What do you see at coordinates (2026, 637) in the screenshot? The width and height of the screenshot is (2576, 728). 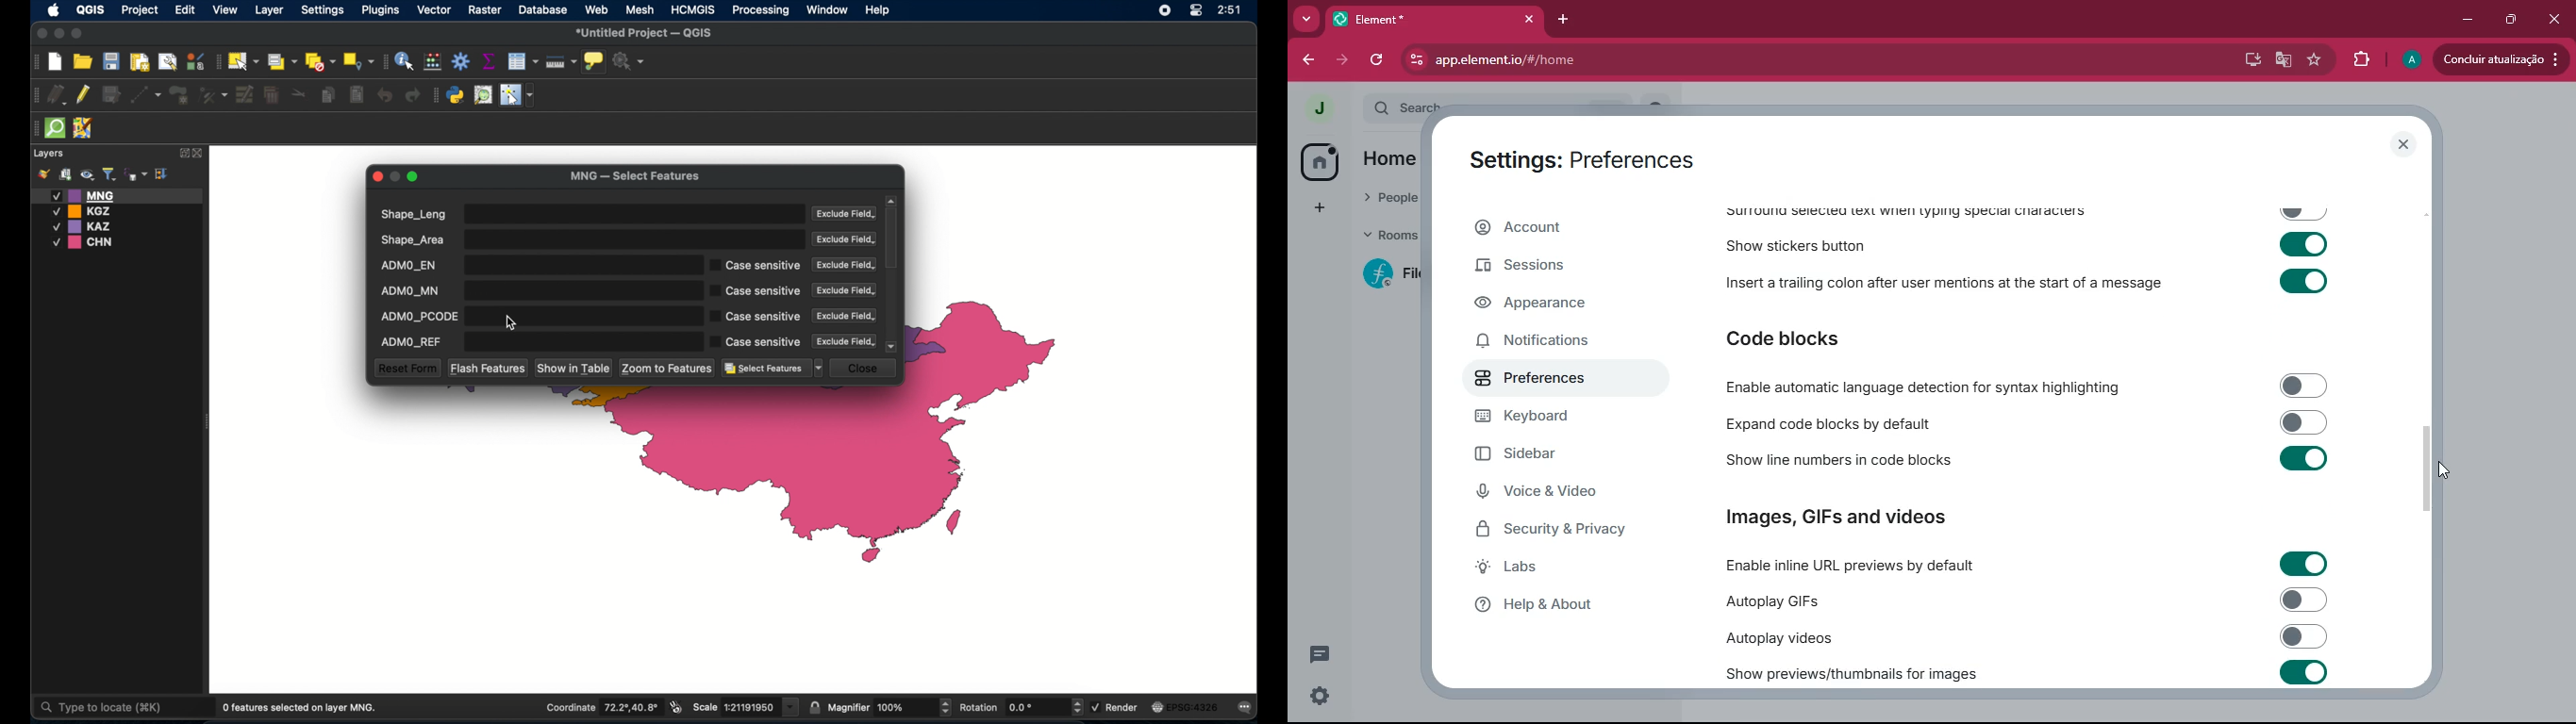 I see `Autoplay videos` at bounding box center [2026, 637].